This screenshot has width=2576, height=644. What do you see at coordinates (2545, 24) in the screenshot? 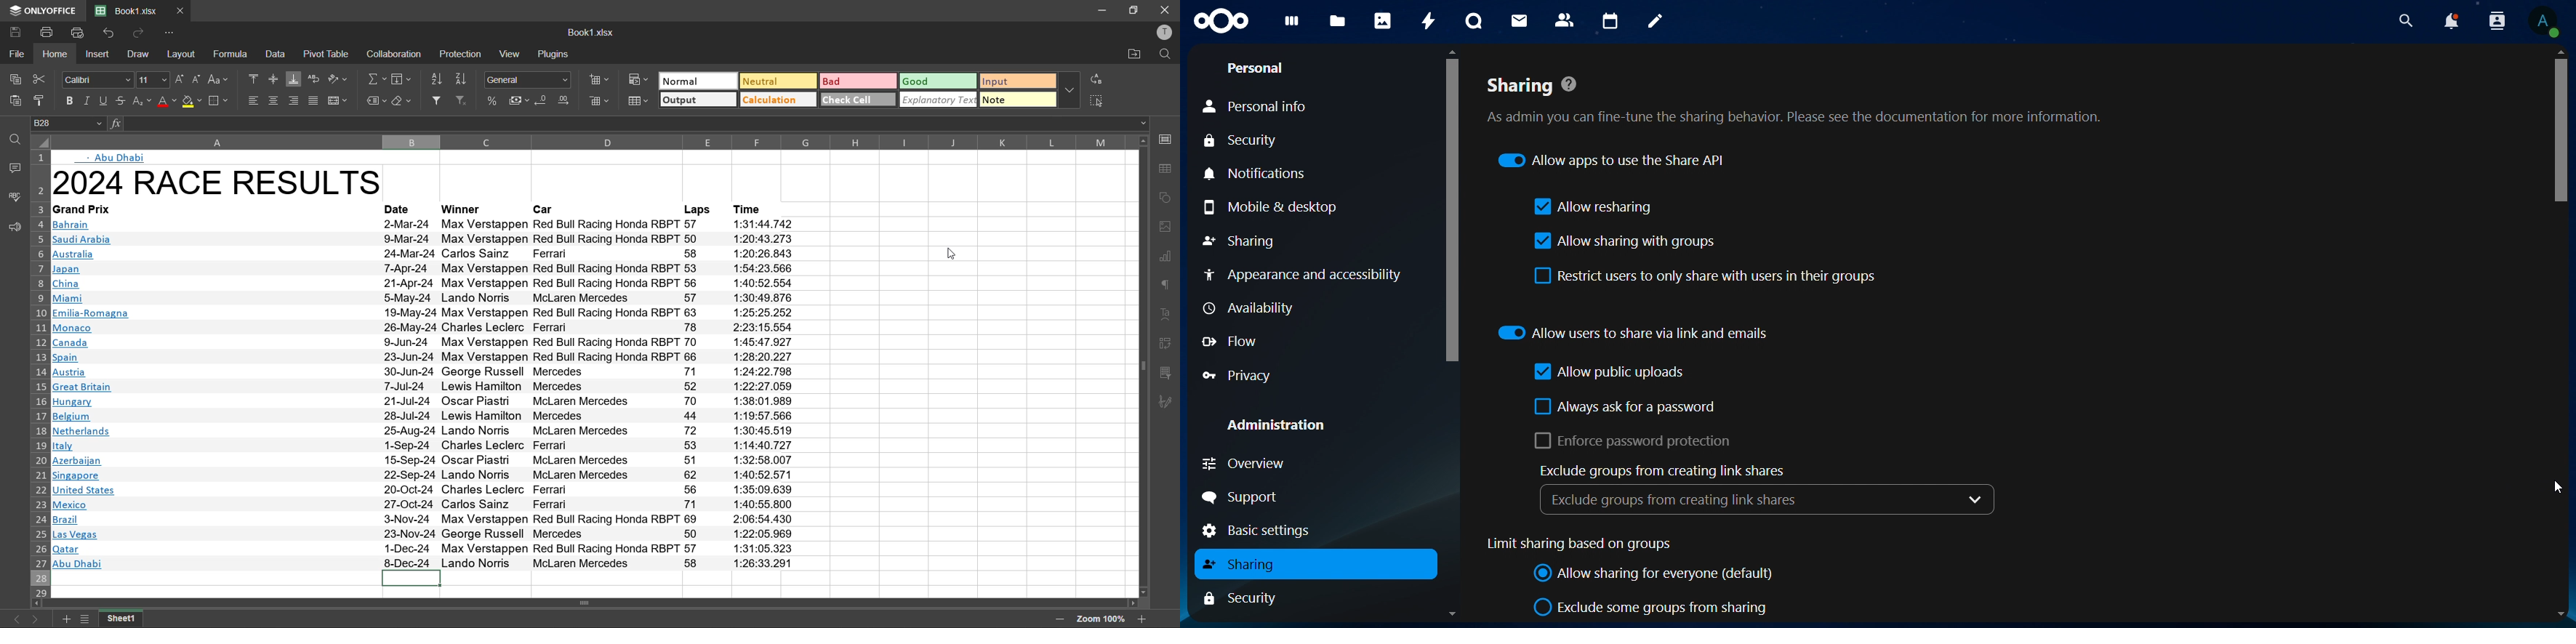
I see `view profile` at bounding box center [2545, 24].